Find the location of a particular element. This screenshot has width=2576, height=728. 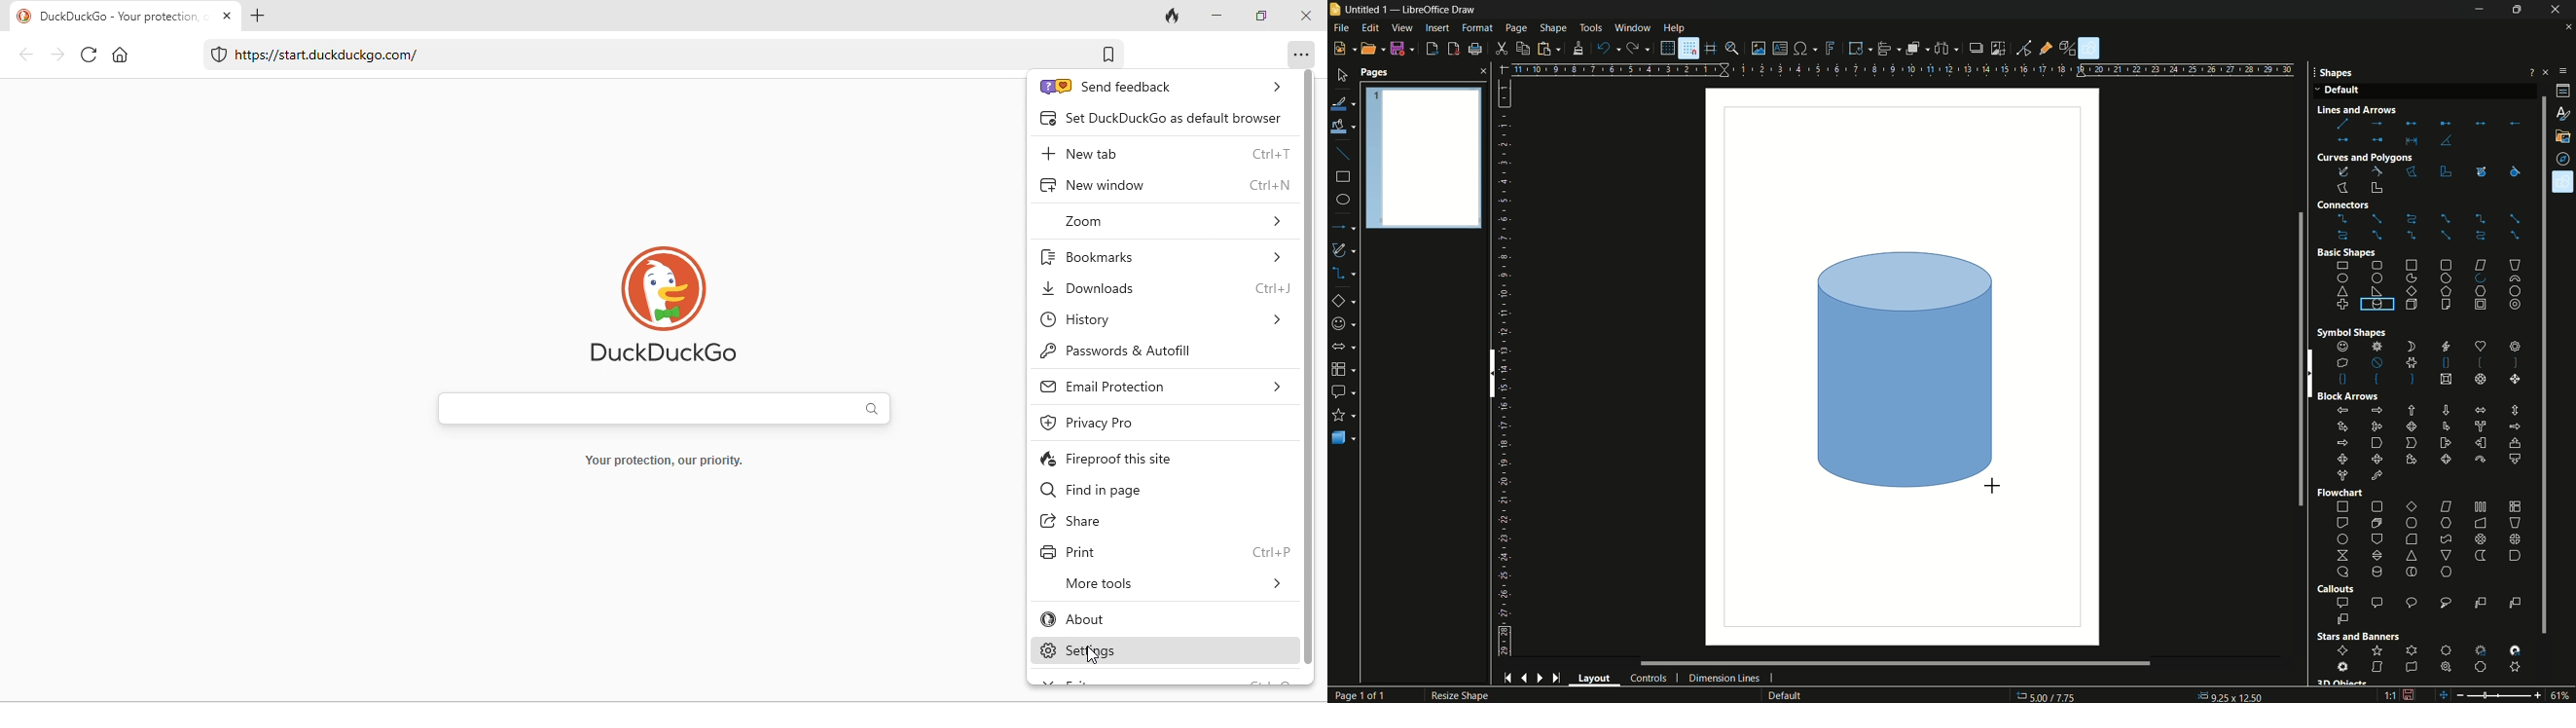

cylinder is located at coordinates (1904, 369).